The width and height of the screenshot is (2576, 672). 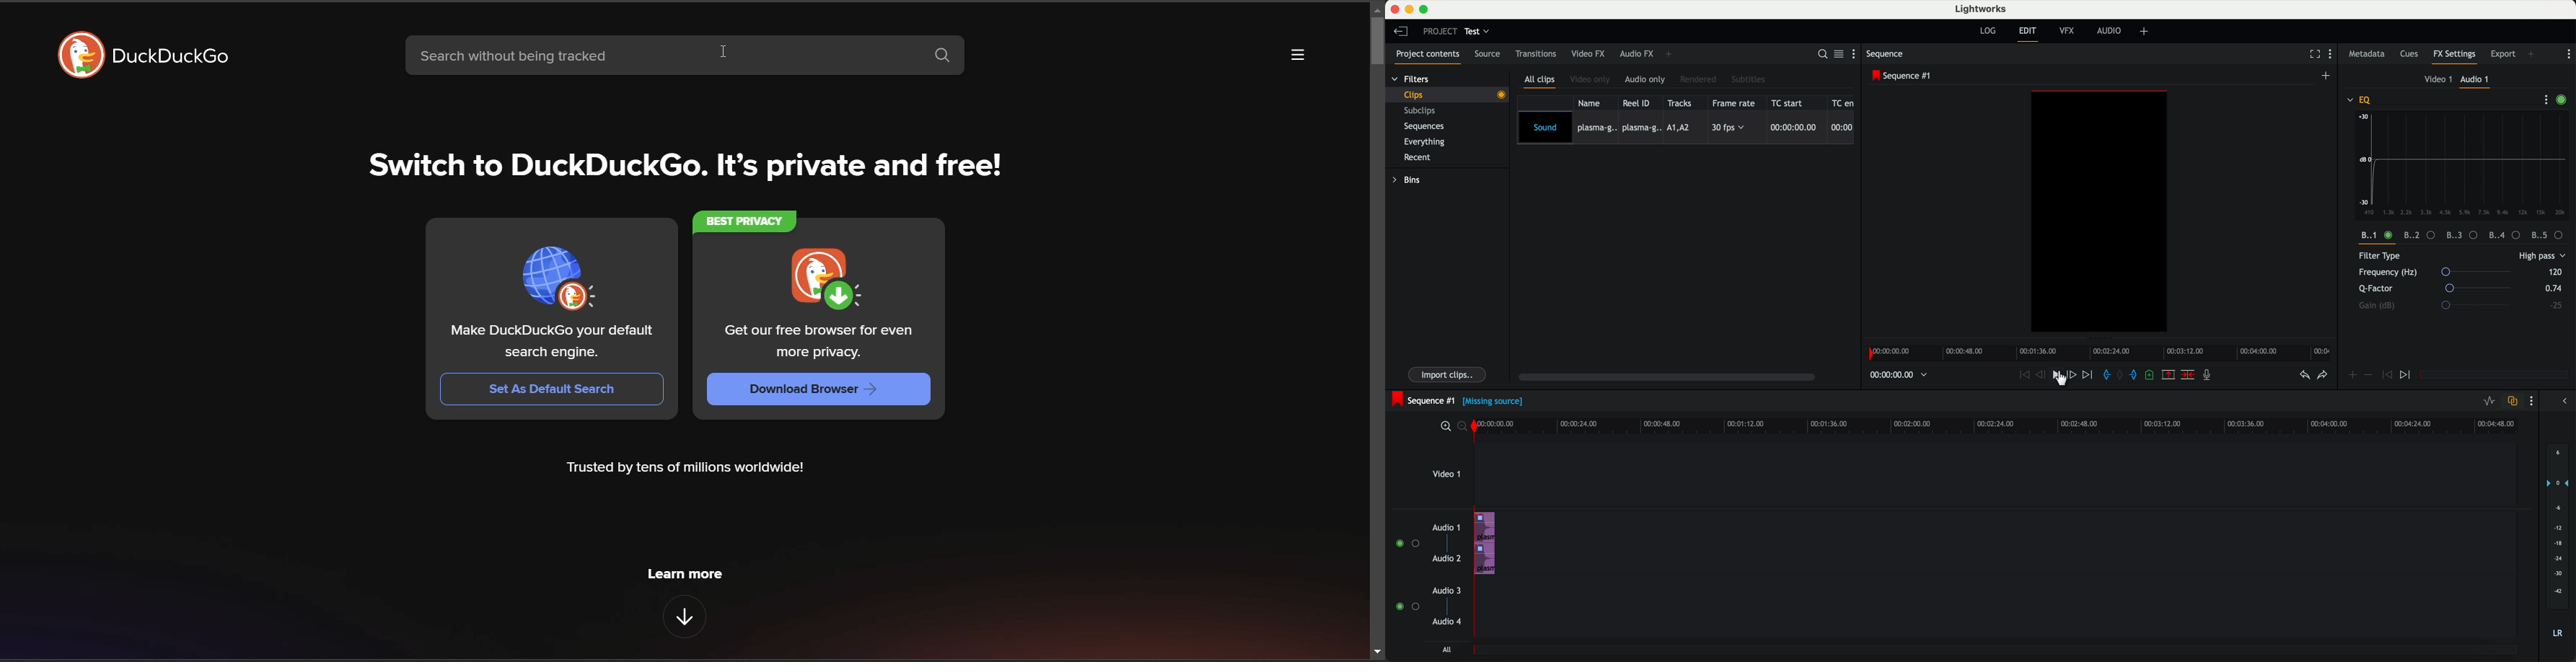 I want to click on source, so click(x=1491, y=54).